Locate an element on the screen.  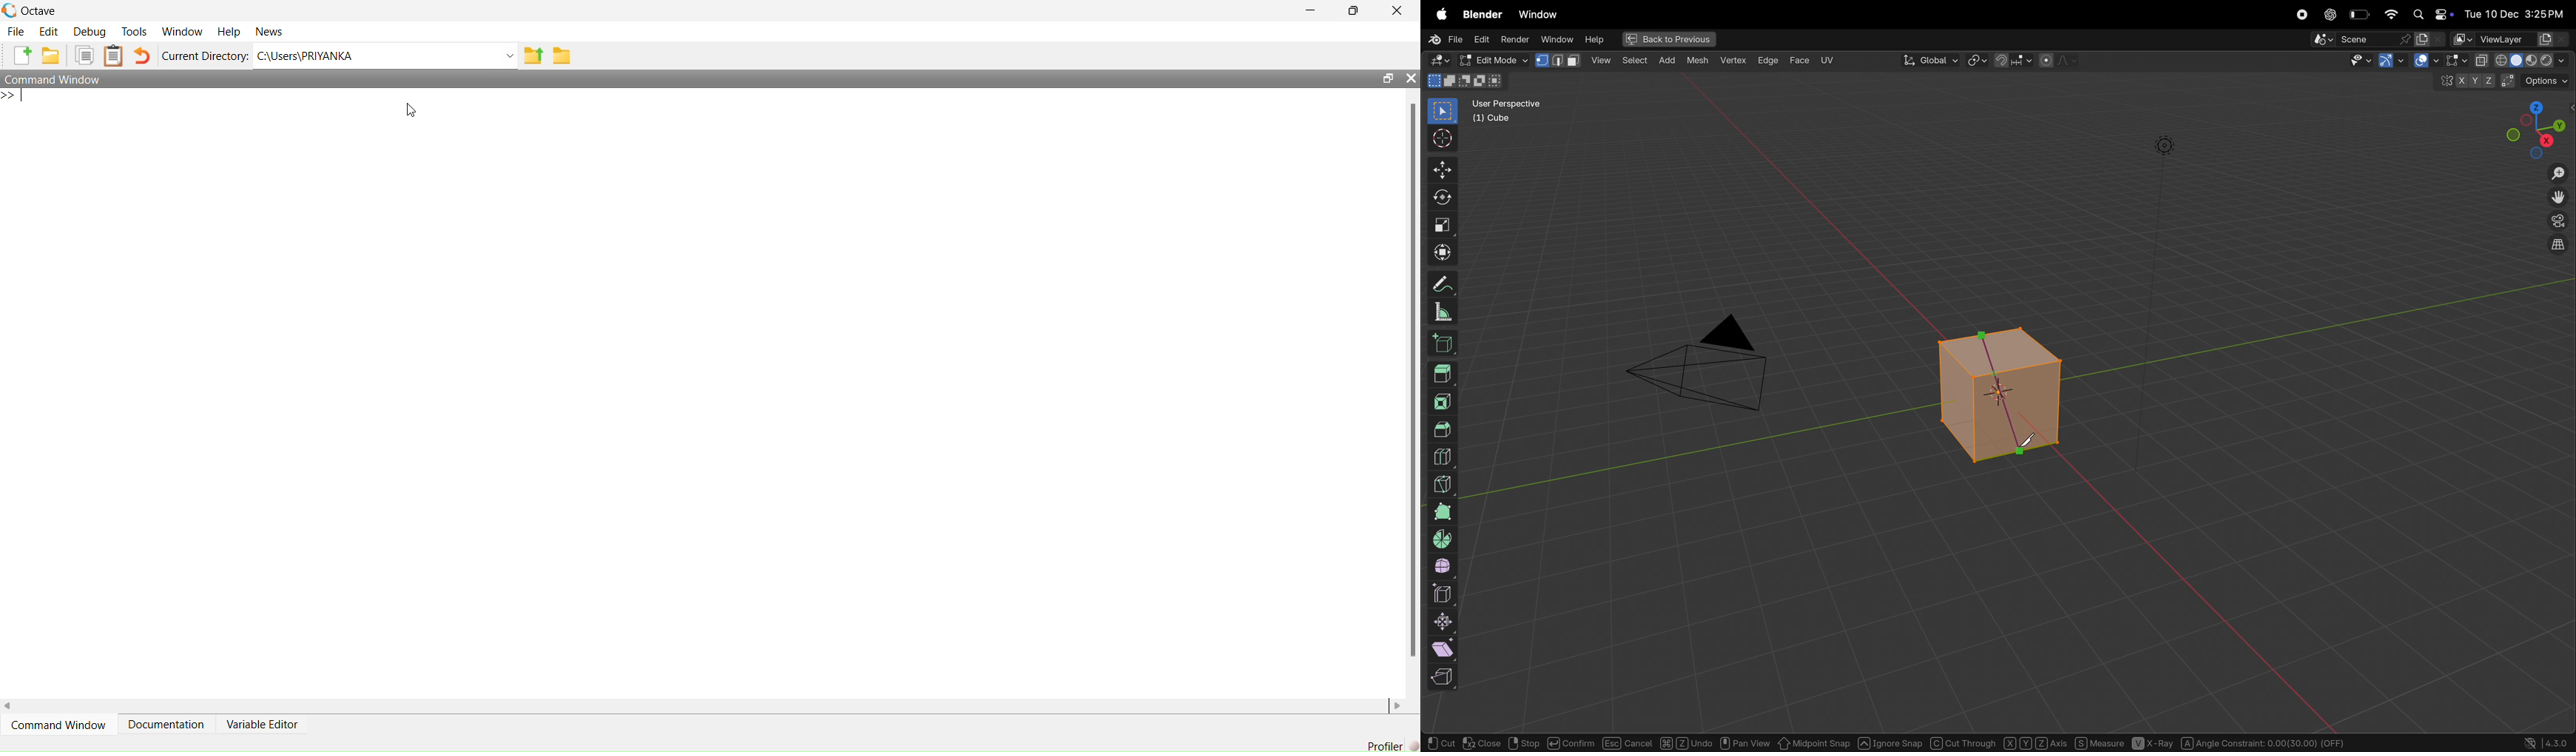
Drop-down  is located at coordinates (510, 56).